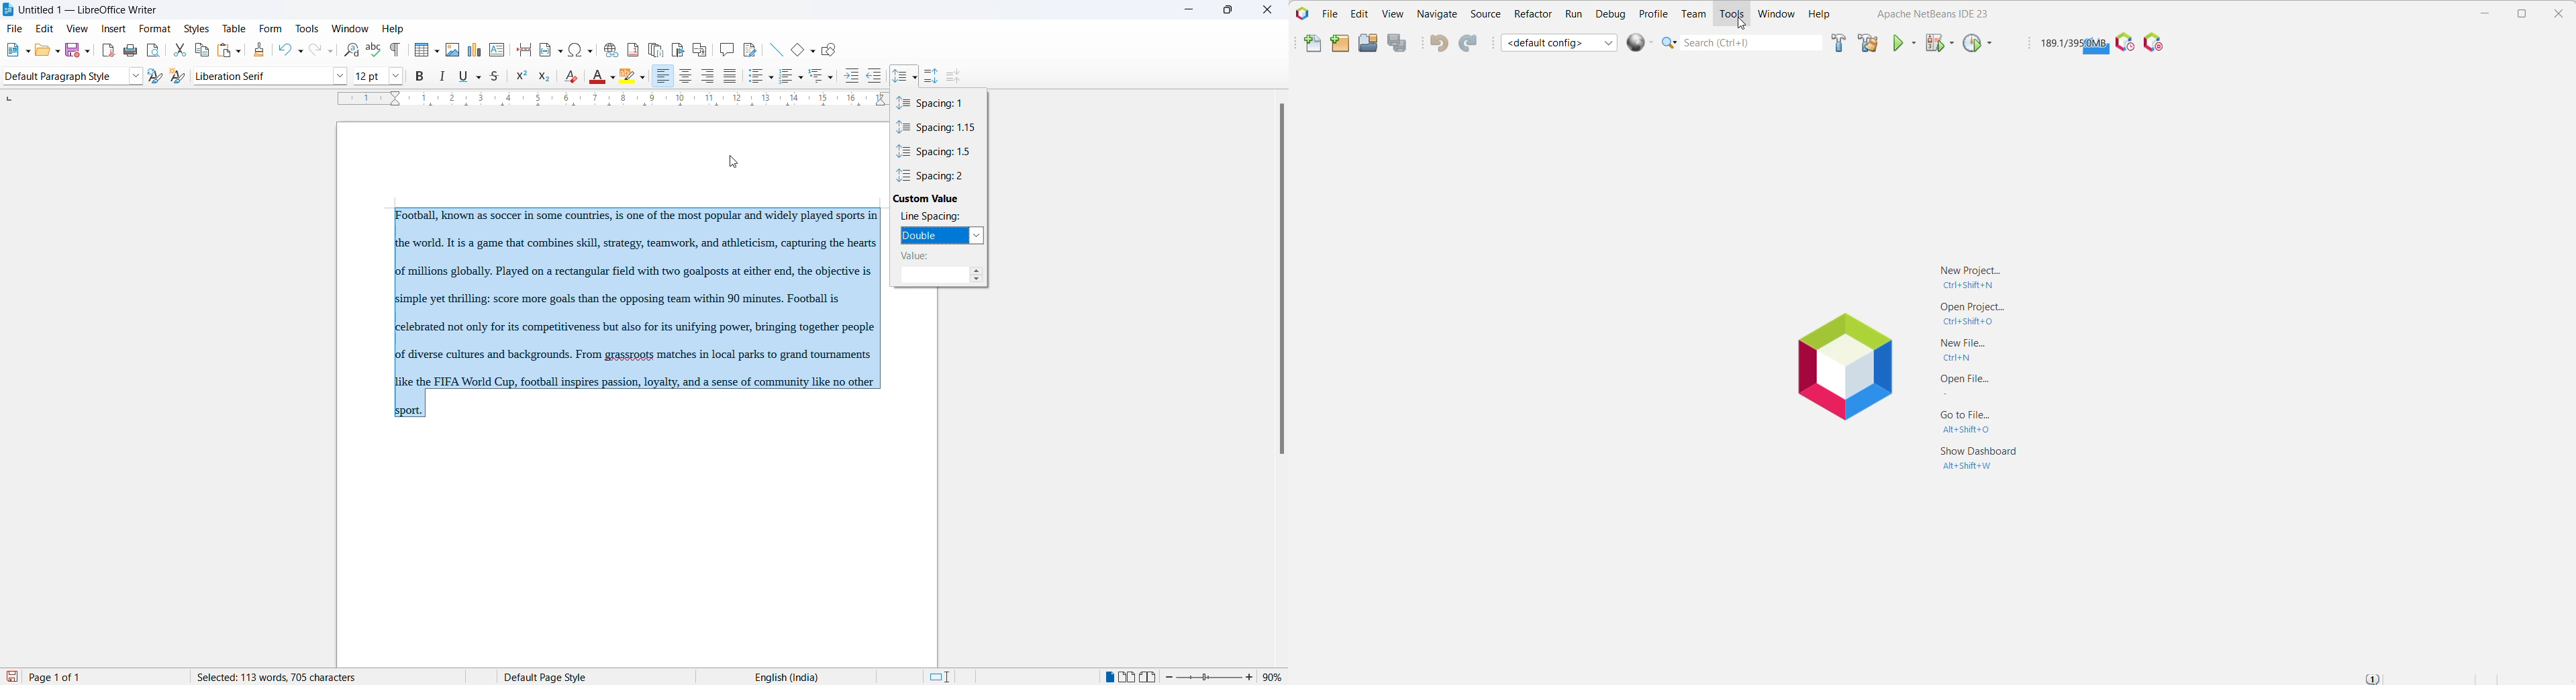  Describe the element at coordinates (956, 77) in the screenshot. I see `decrease paragraph spacing` at that location.